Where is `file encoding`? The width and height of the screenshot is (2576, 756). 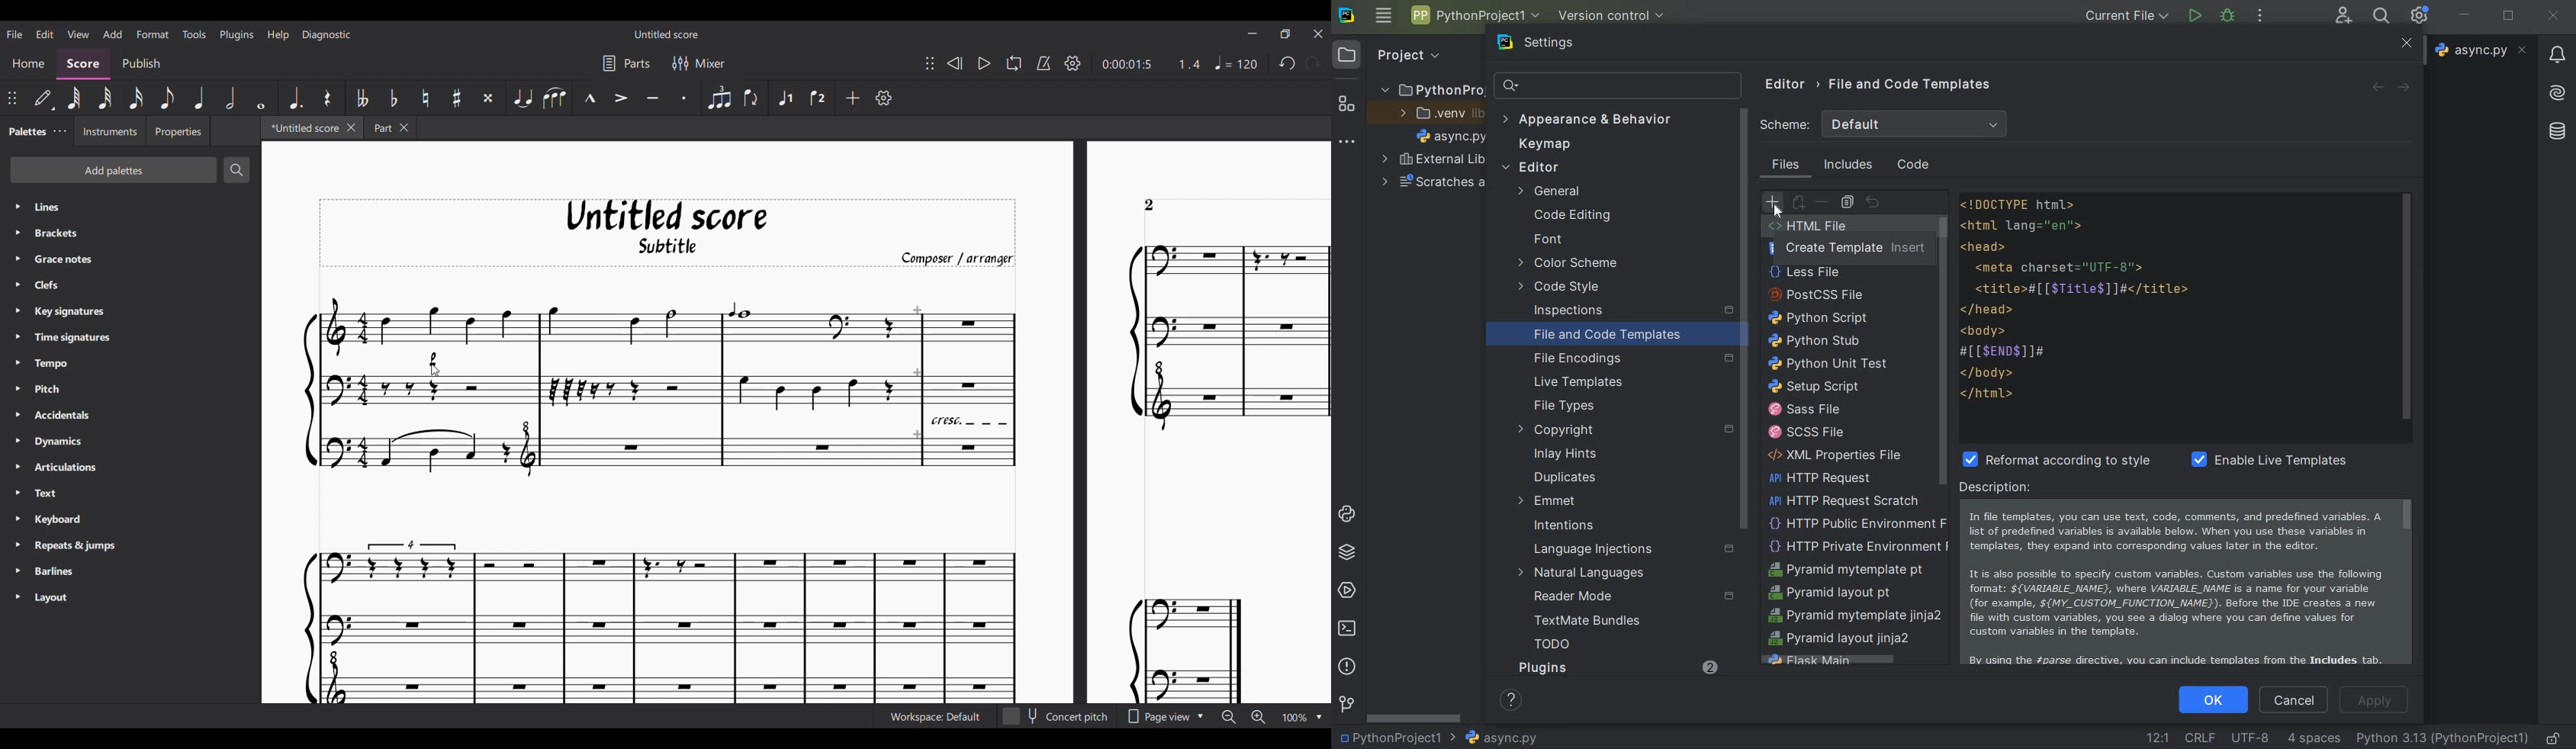
file encoding is located at coordinates (1629, 360).